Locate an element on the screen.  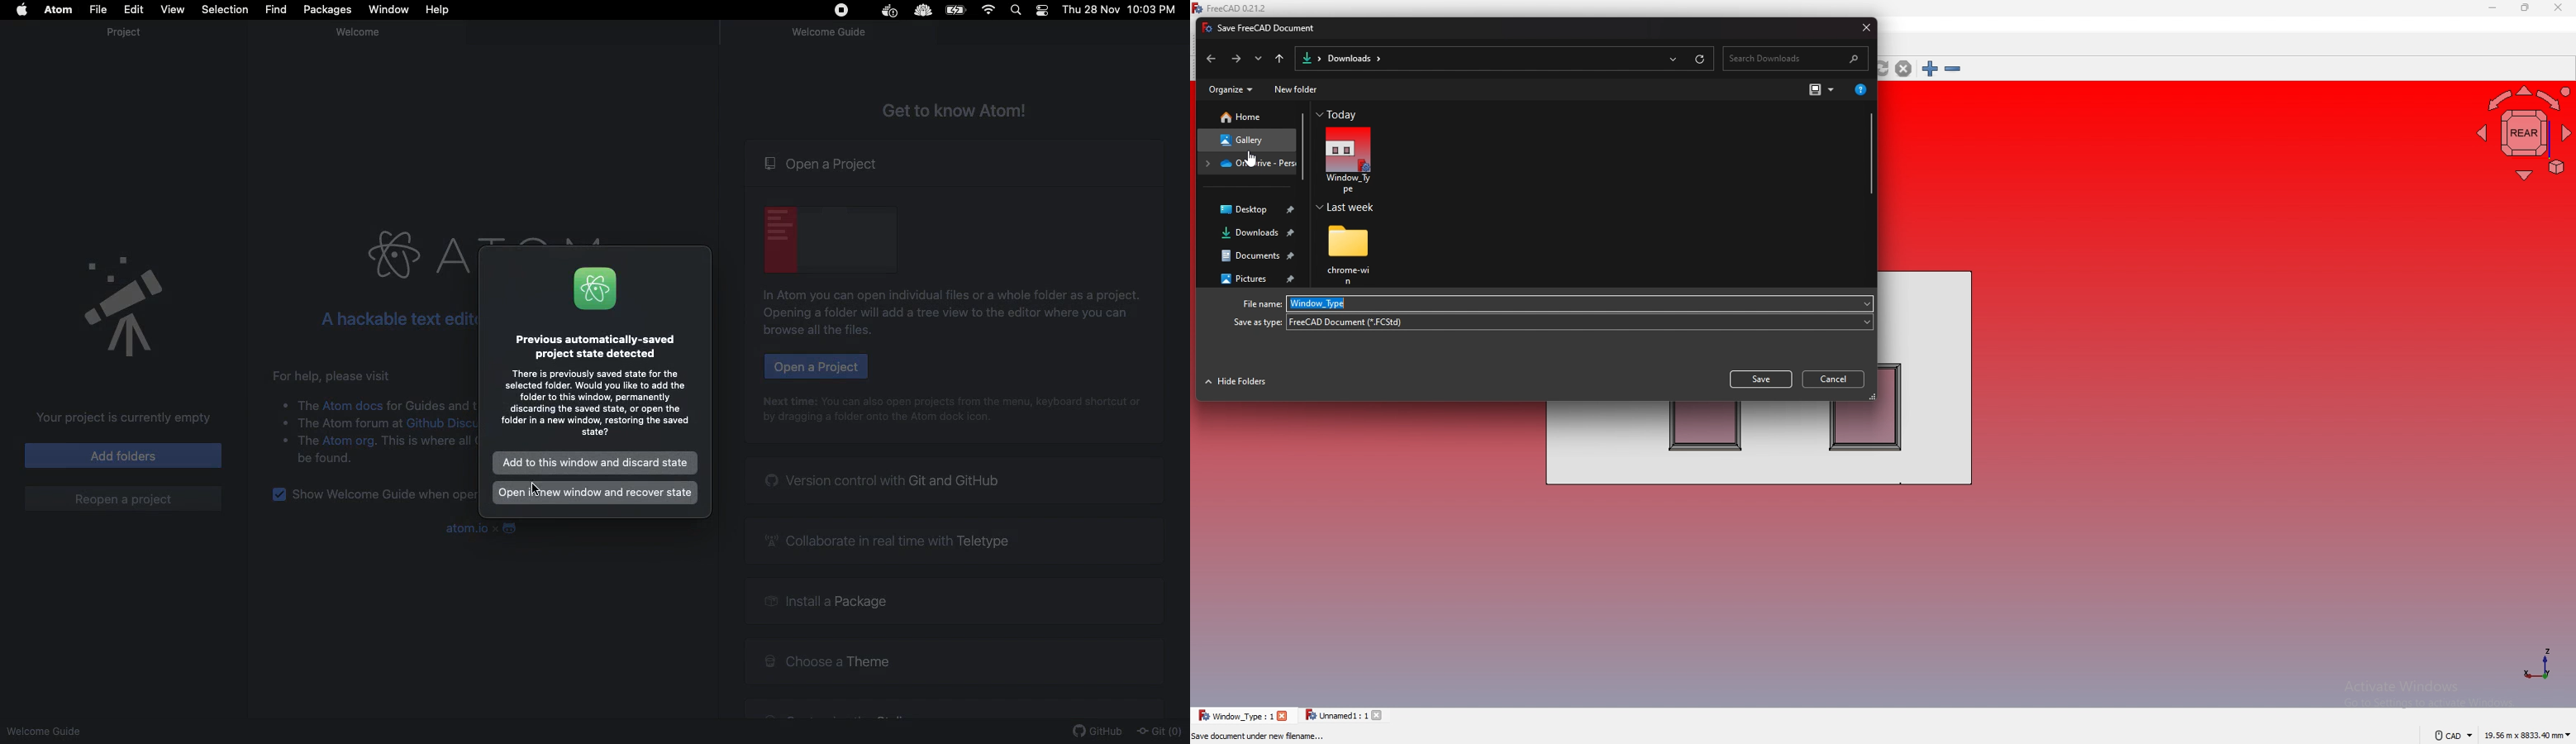
CAD is located at coordinates (2448, 735).